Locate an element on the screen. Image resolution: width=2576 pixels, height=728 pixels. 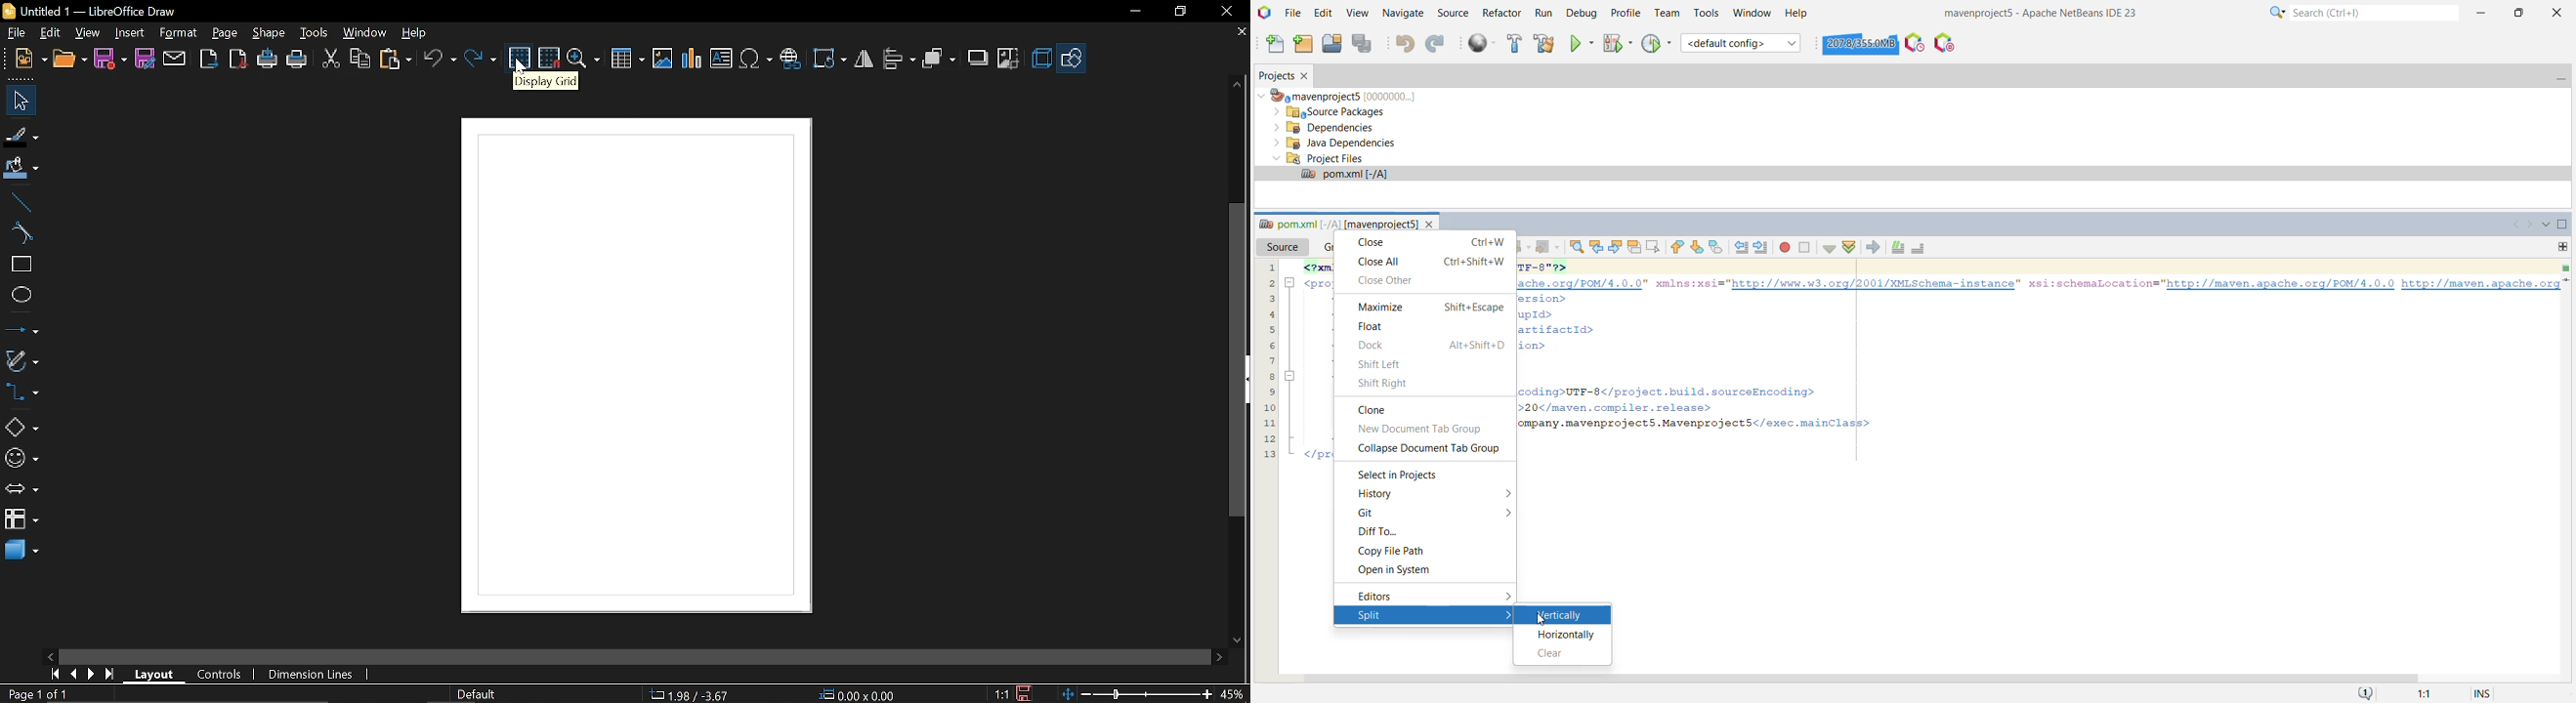
cursor is located at coordinates (521, 67).